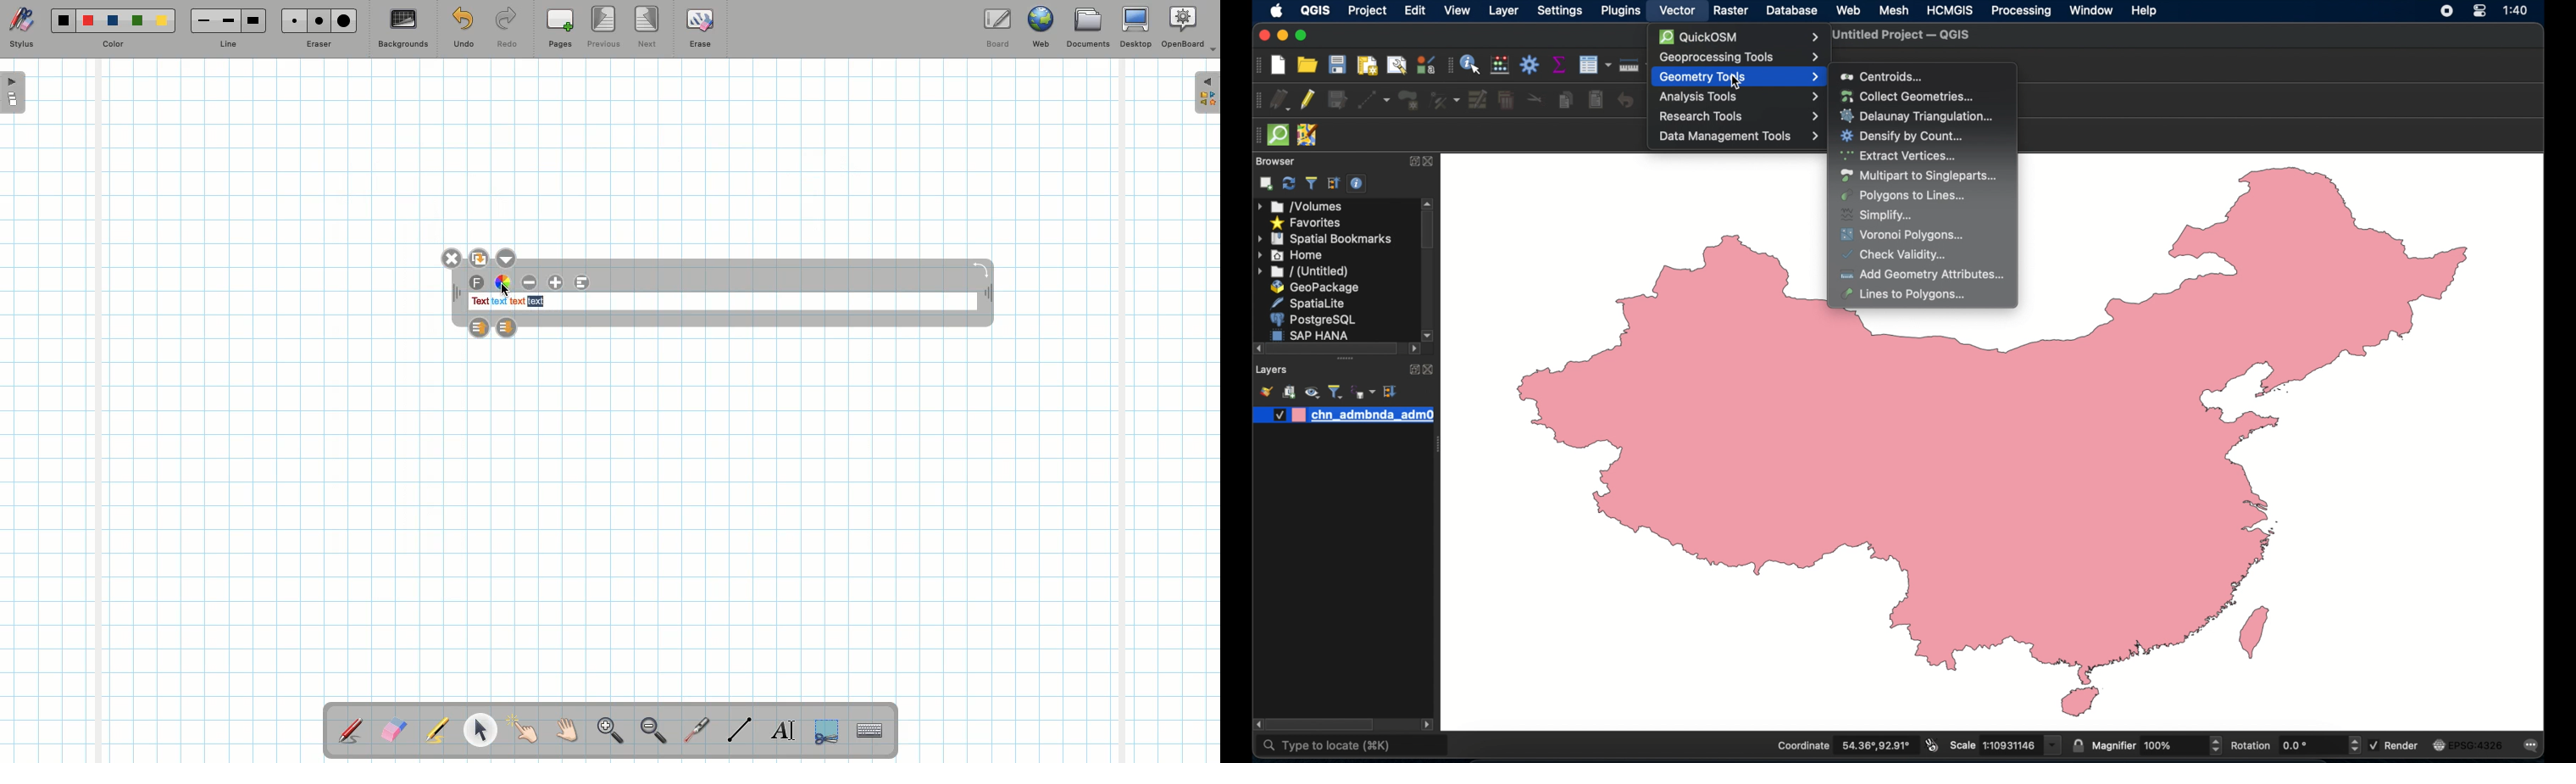  I want to click on open layout manager, so click(1397, 65).